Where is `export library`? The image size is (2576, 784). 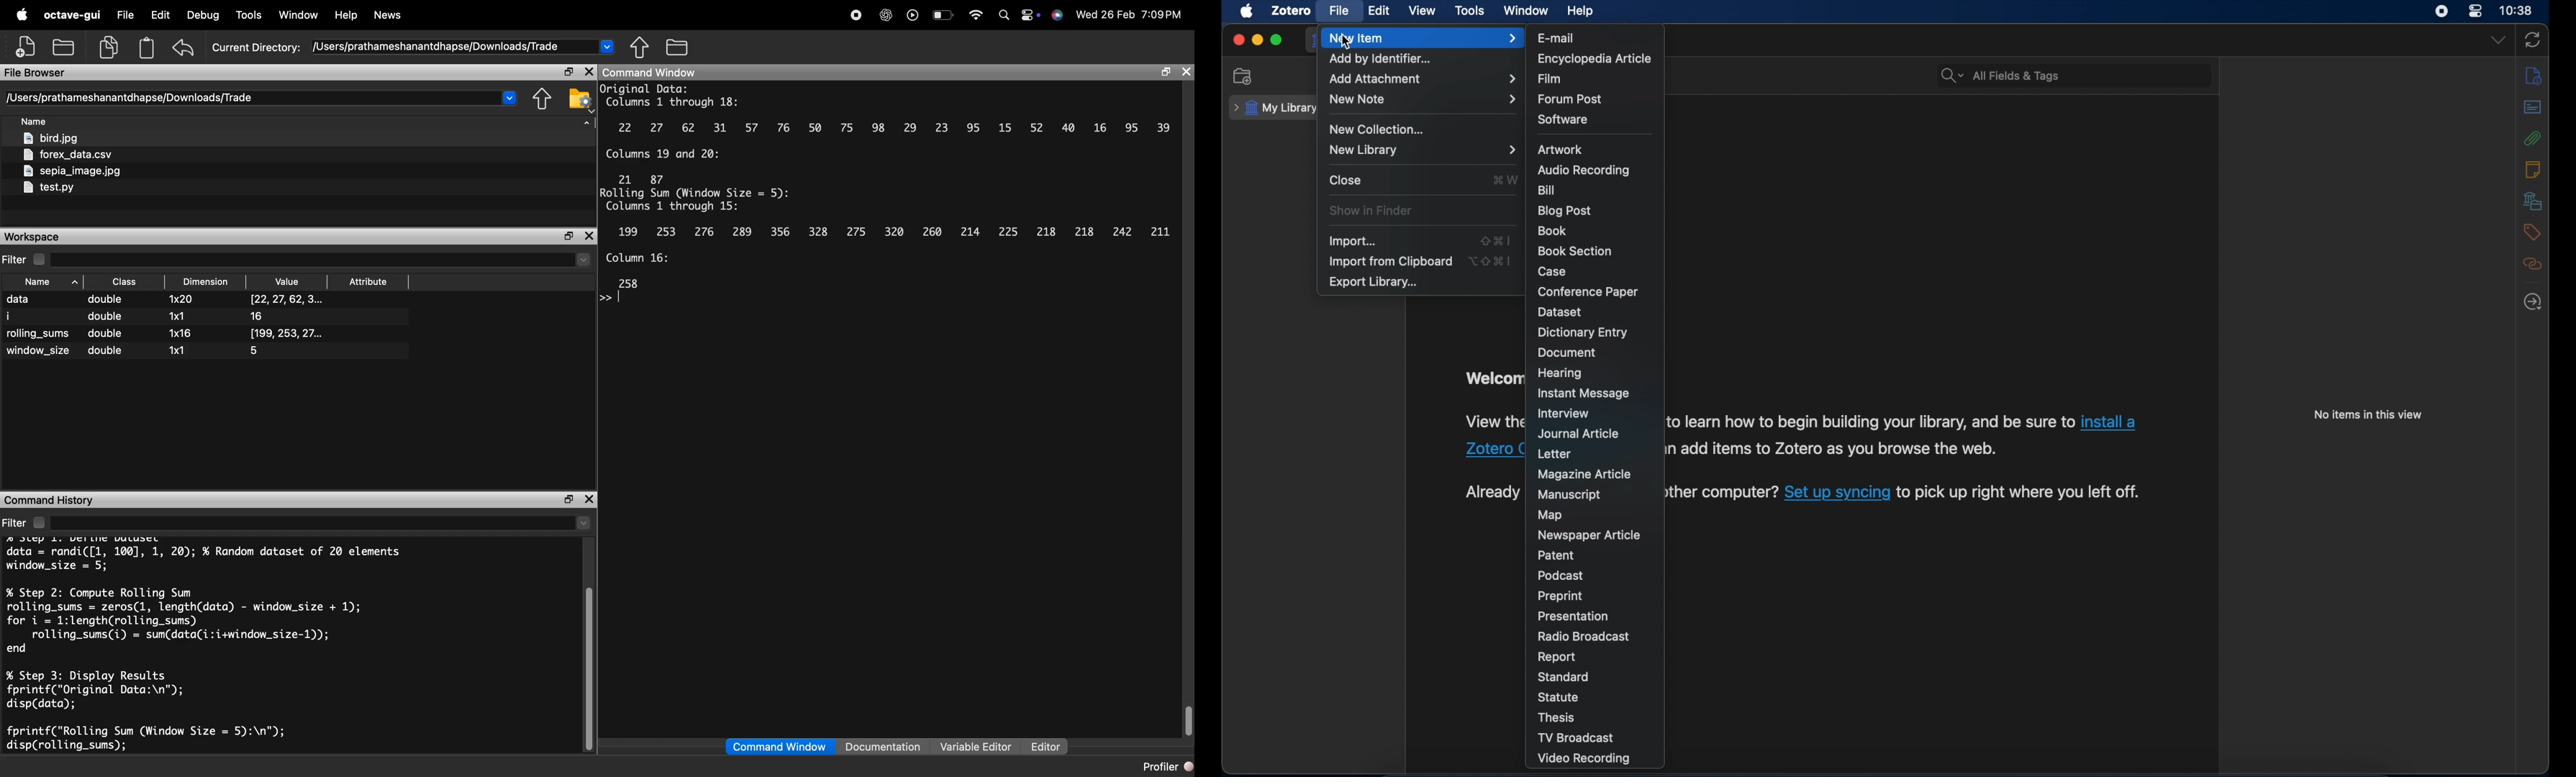 export library is located at coordinates (1373, 283).